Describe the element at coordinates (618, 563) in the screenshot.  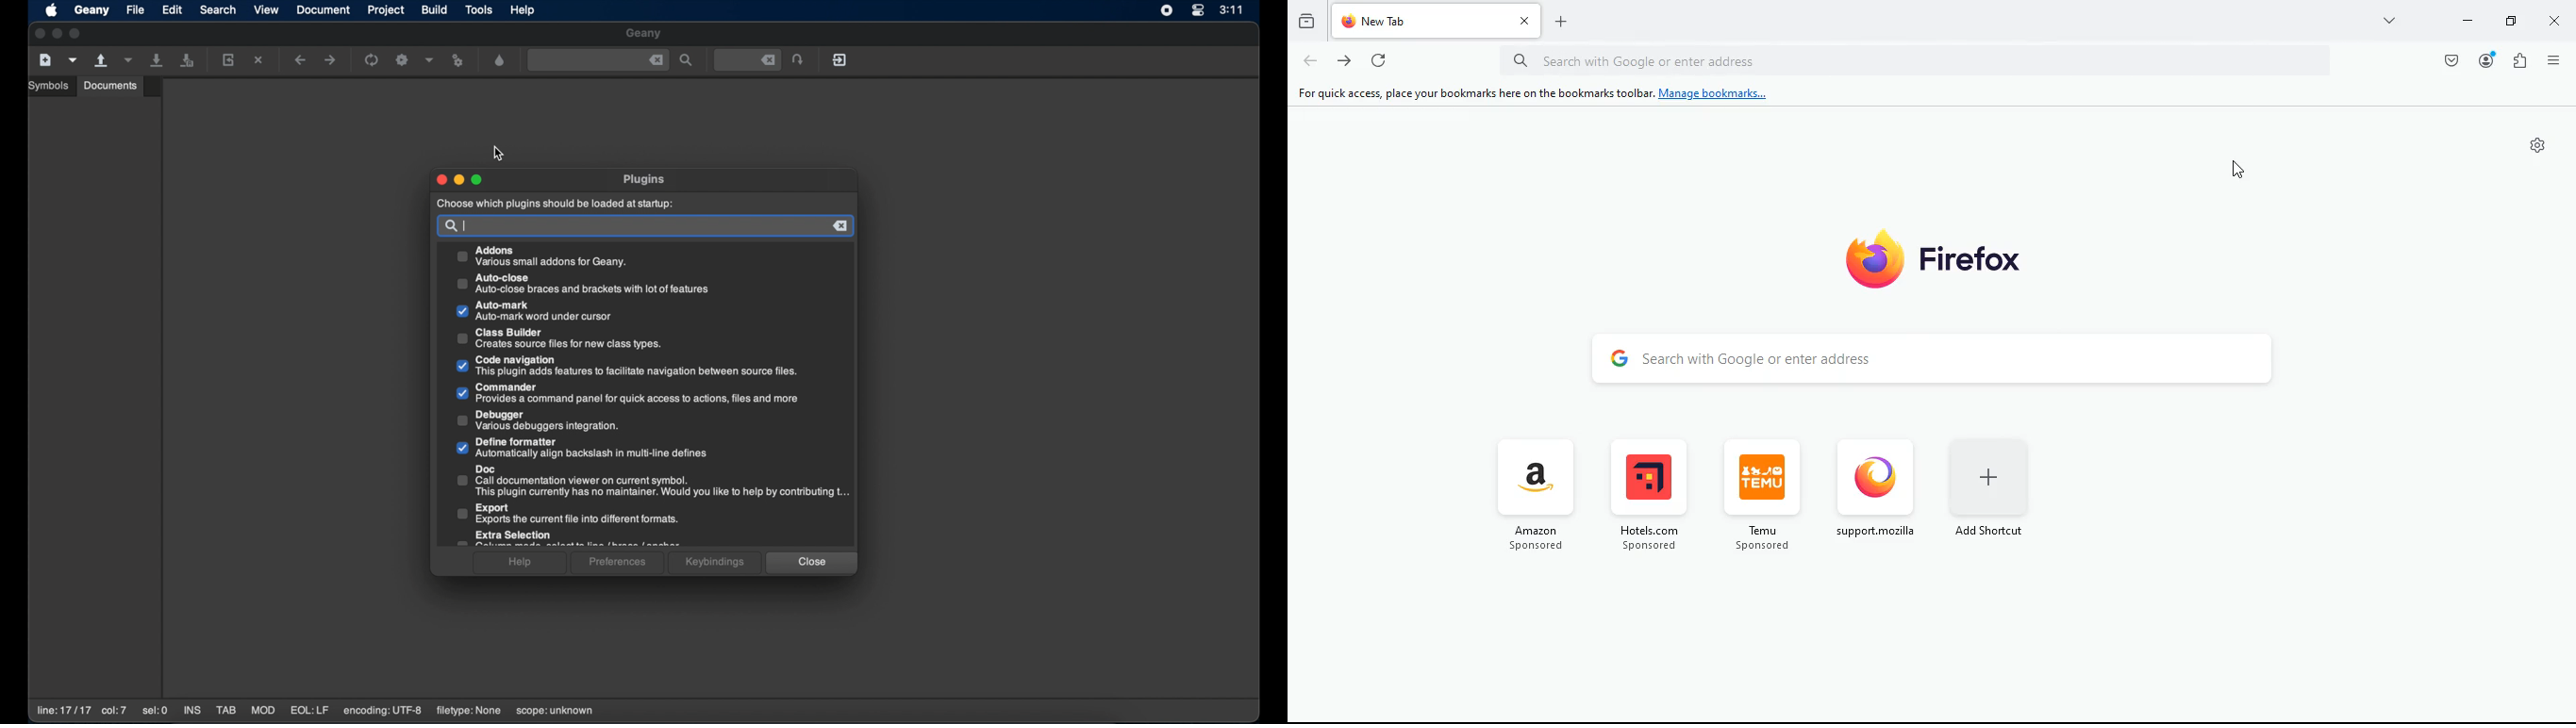
I see `preferences` at that location.